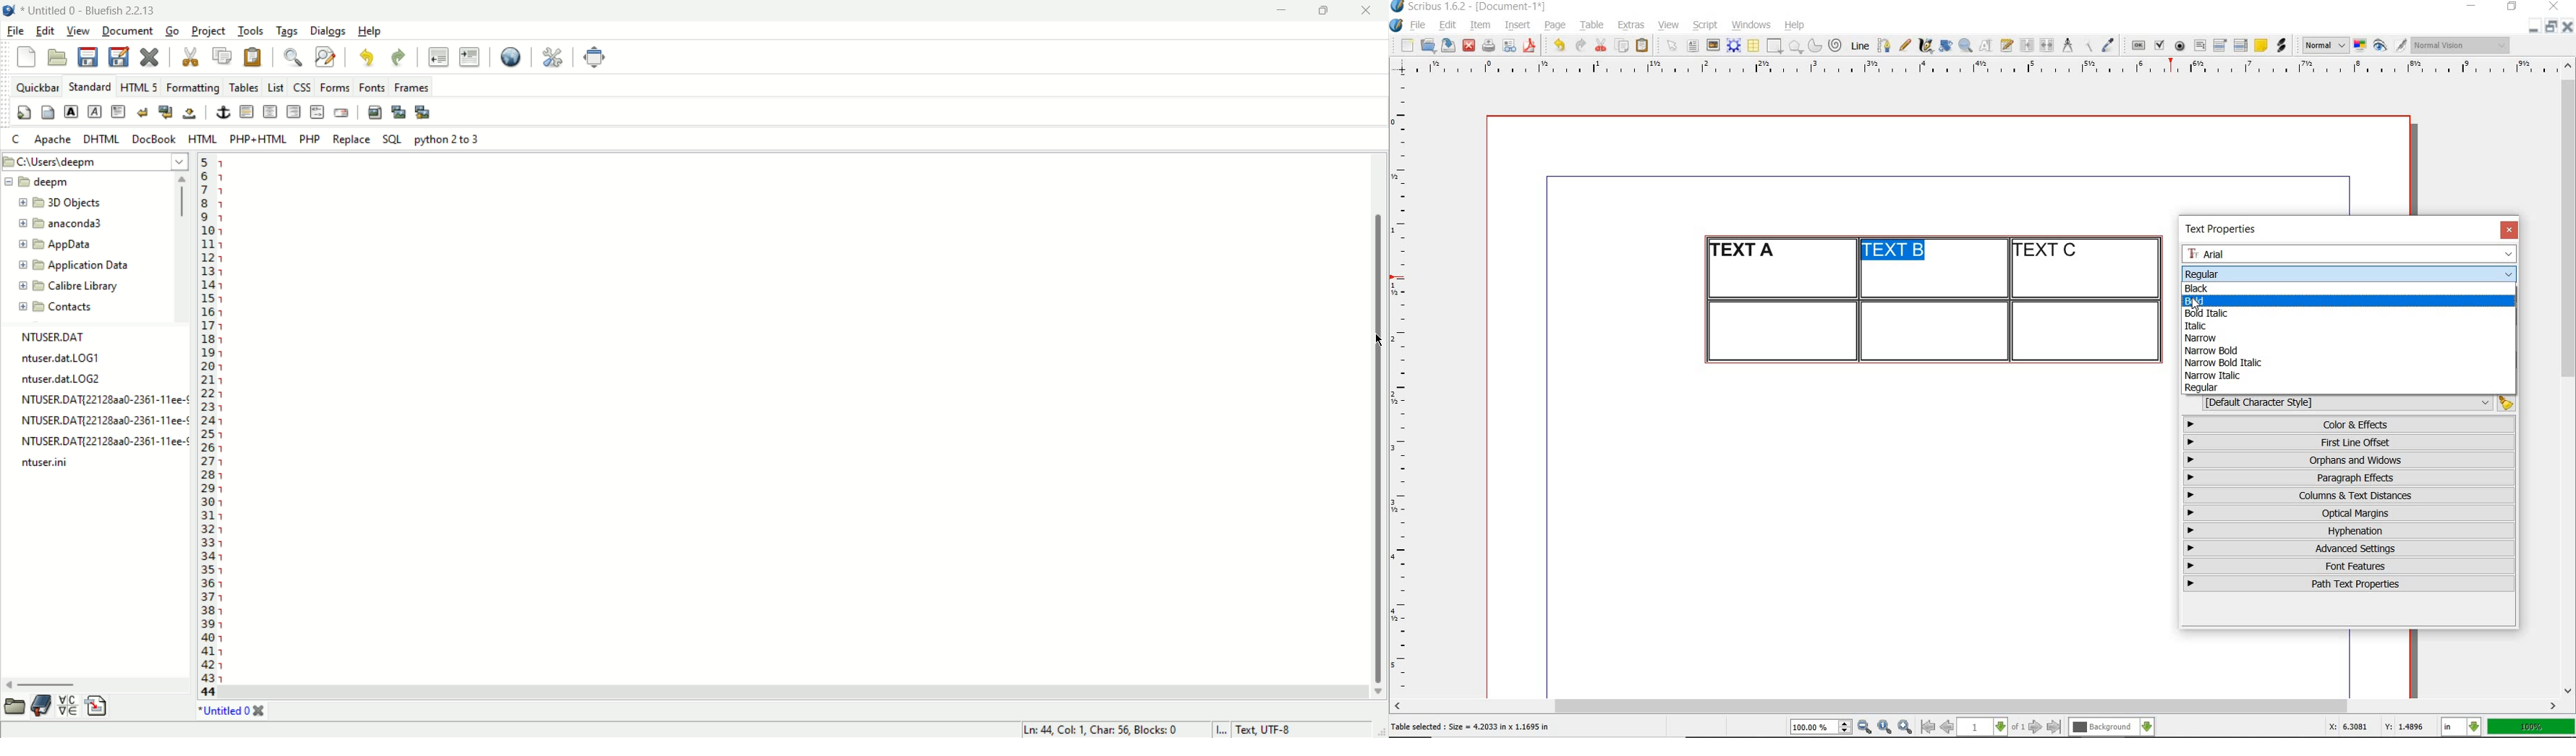  I want to click on narrow bold, so click(2213, 351).